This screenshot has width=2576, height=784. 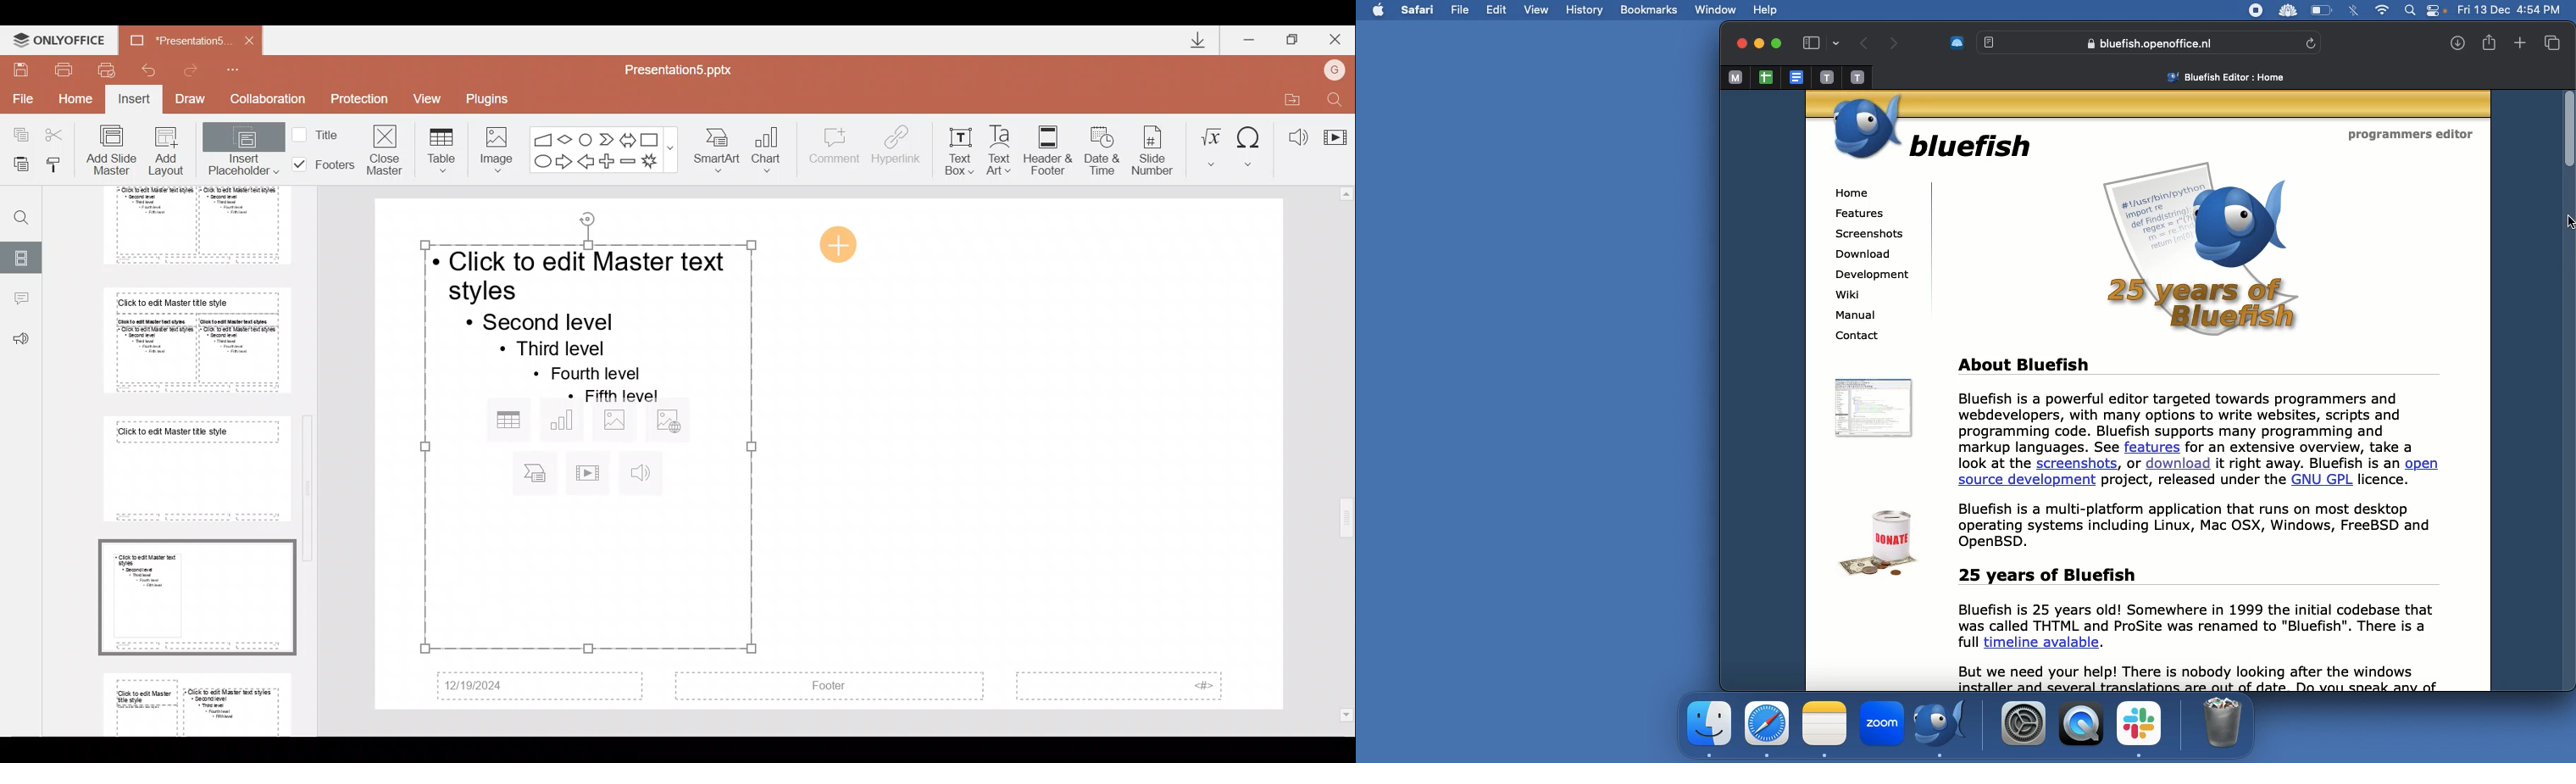 What do you see at coordinates (656, 162) in the screenshot?
I see `Explosion 1` at bounding box center [656, 162].